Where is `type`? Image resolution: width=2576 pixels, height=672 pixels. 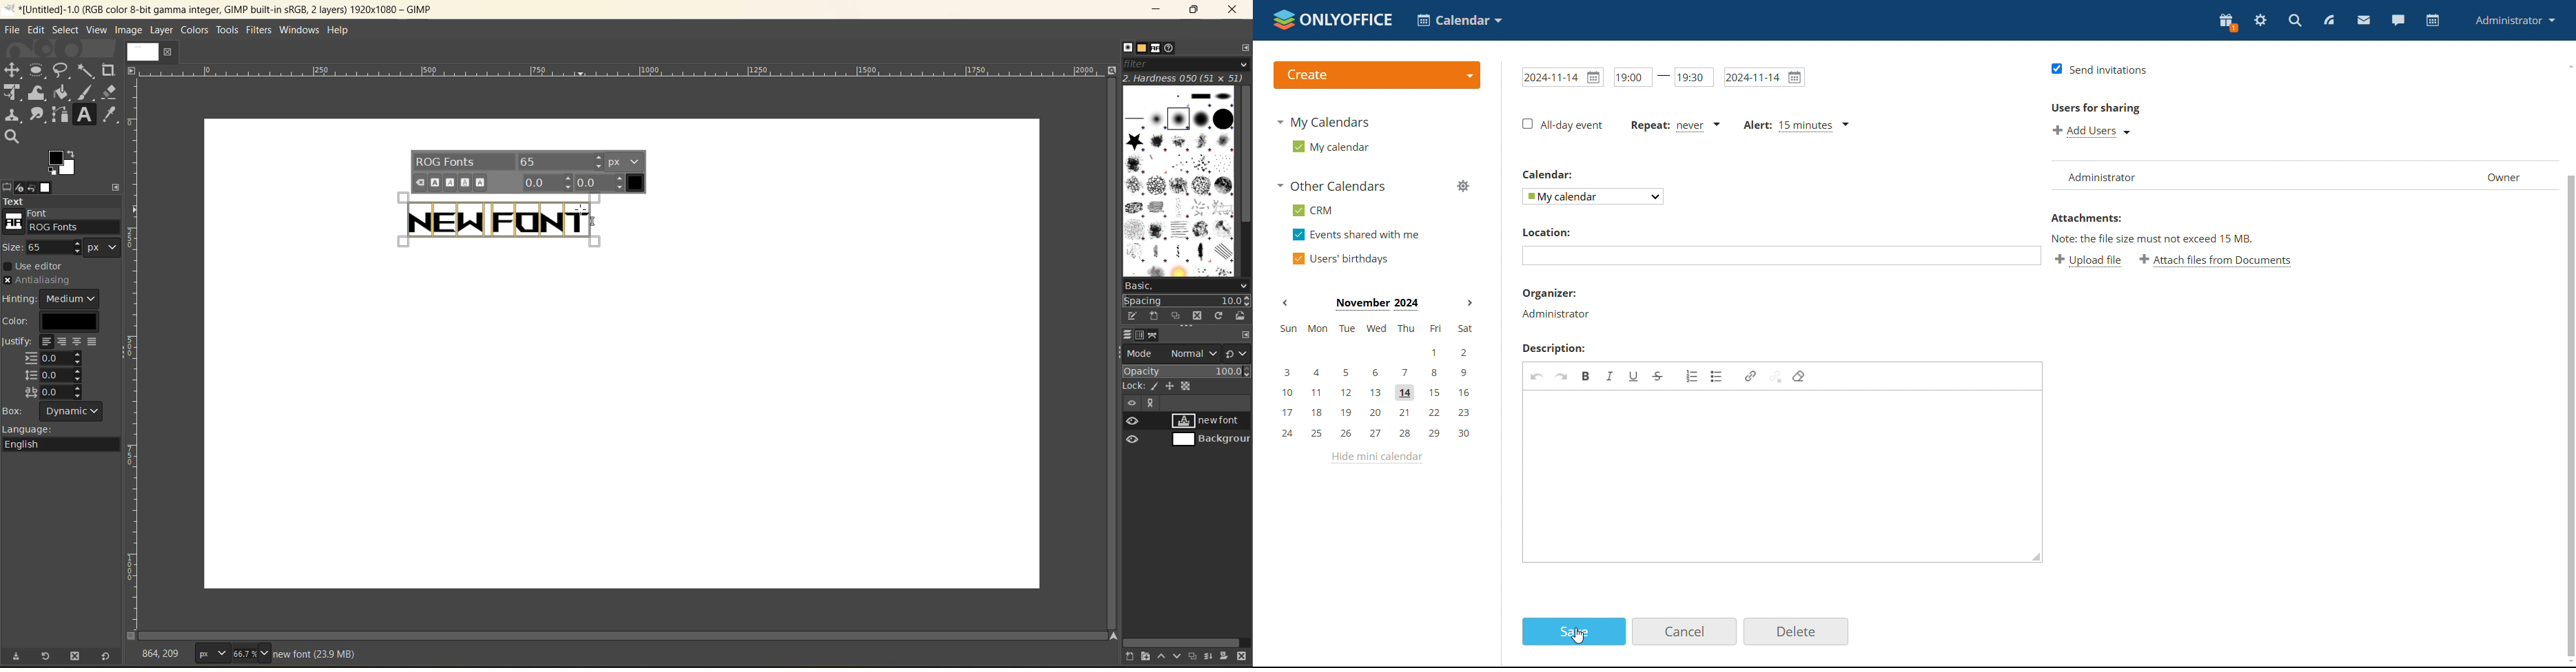
type is located at coordinates (212, 652).